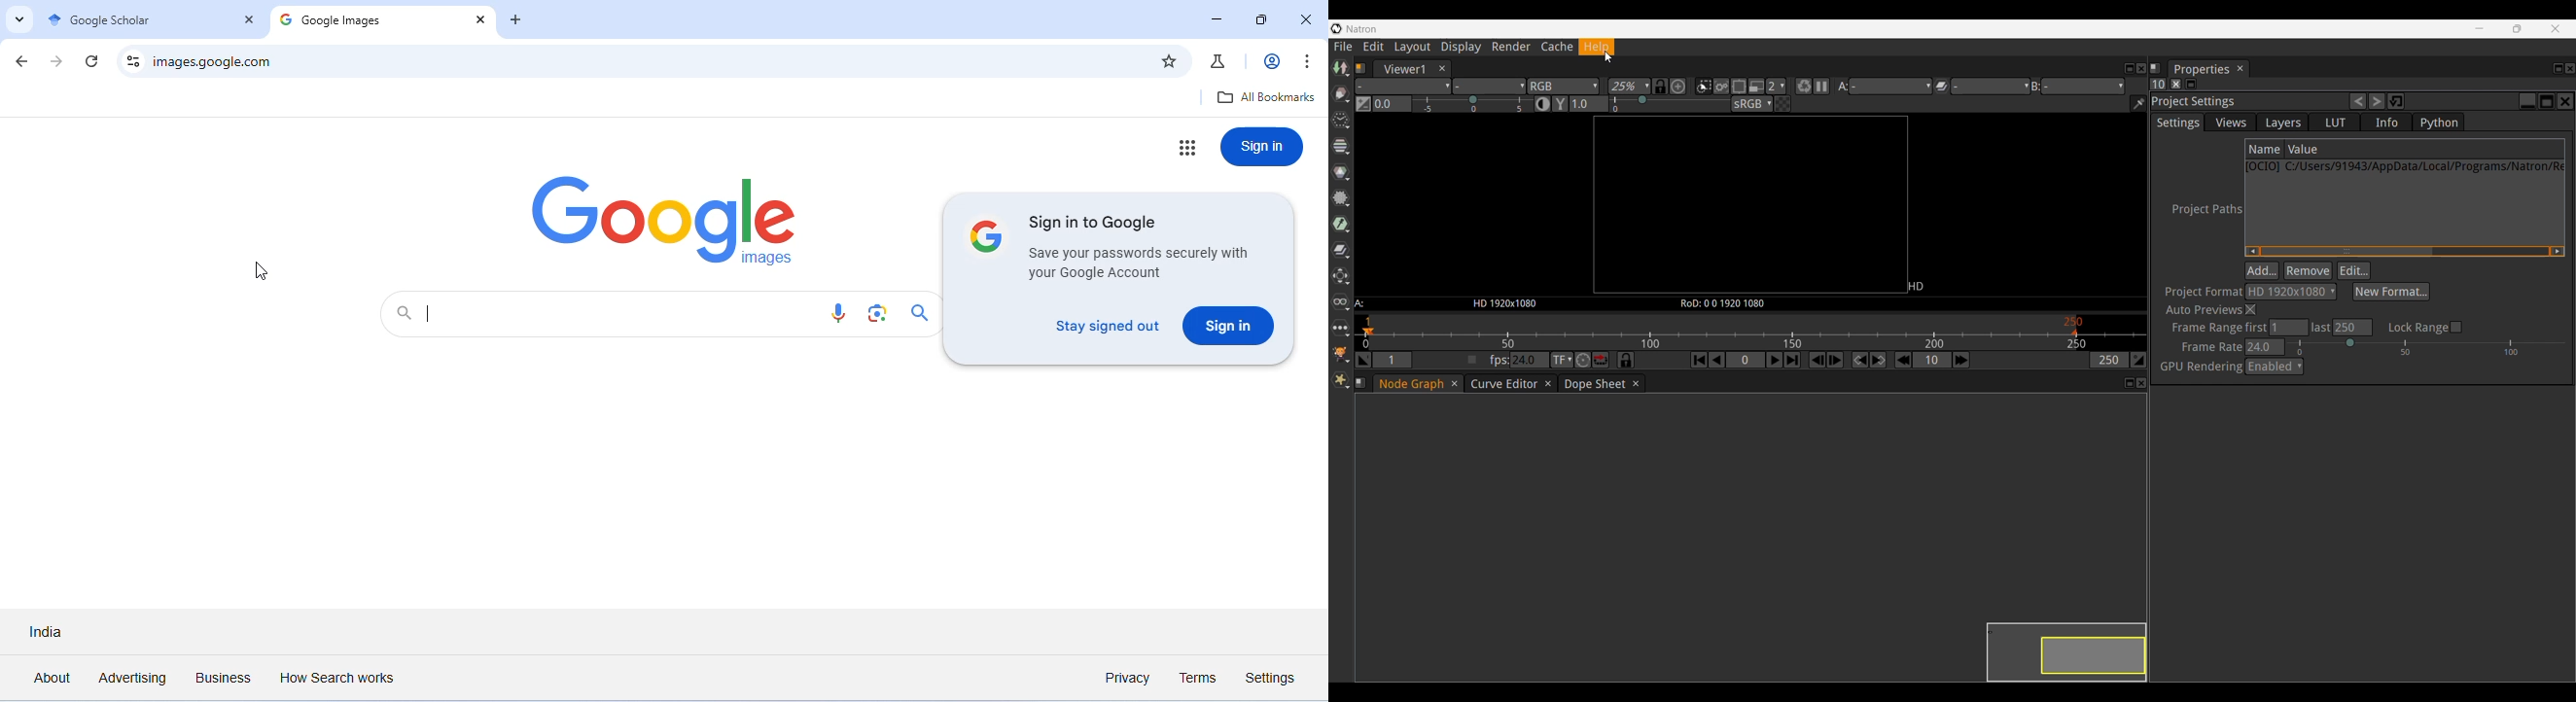 This screenshot has width=2576, height=728. Describe the element at coordinates (134, 20) in the screenshot. I see `google scholar` at that location.